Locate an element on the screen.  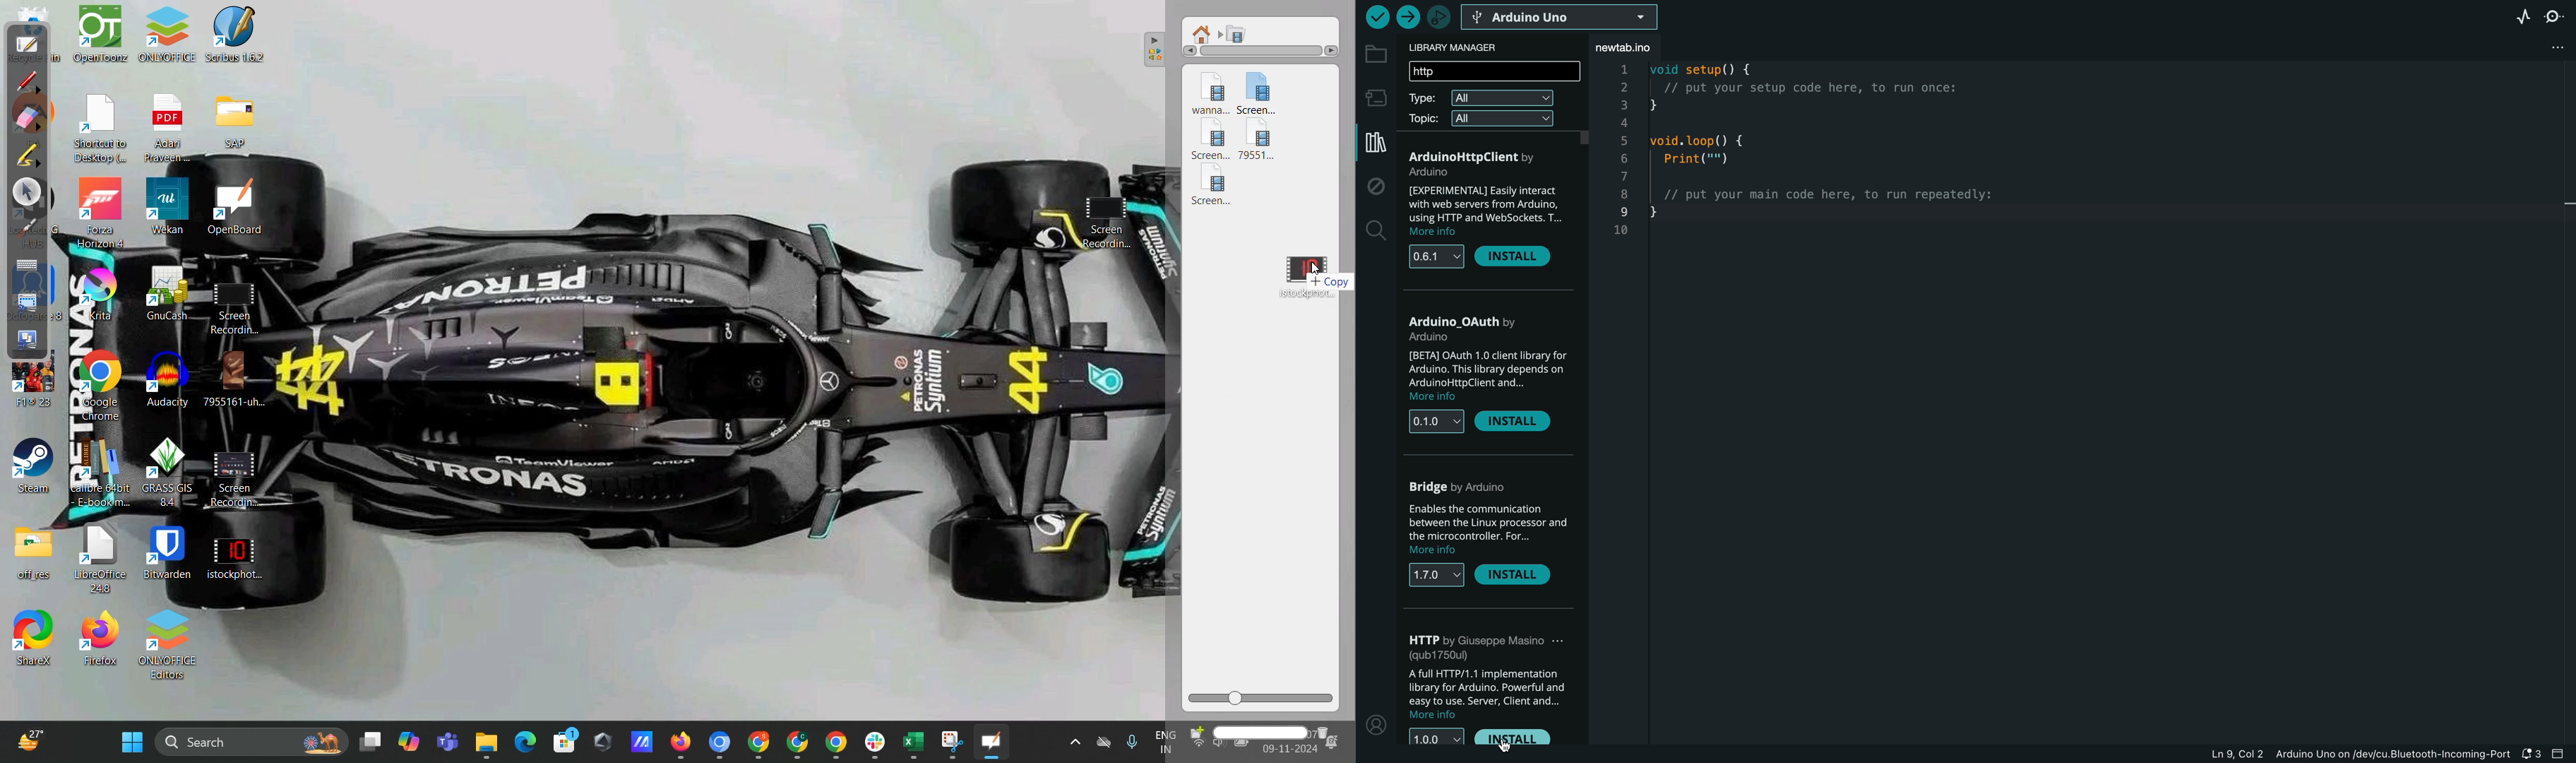
Minimized mozilla firefox is located at coordinates (685, 743).